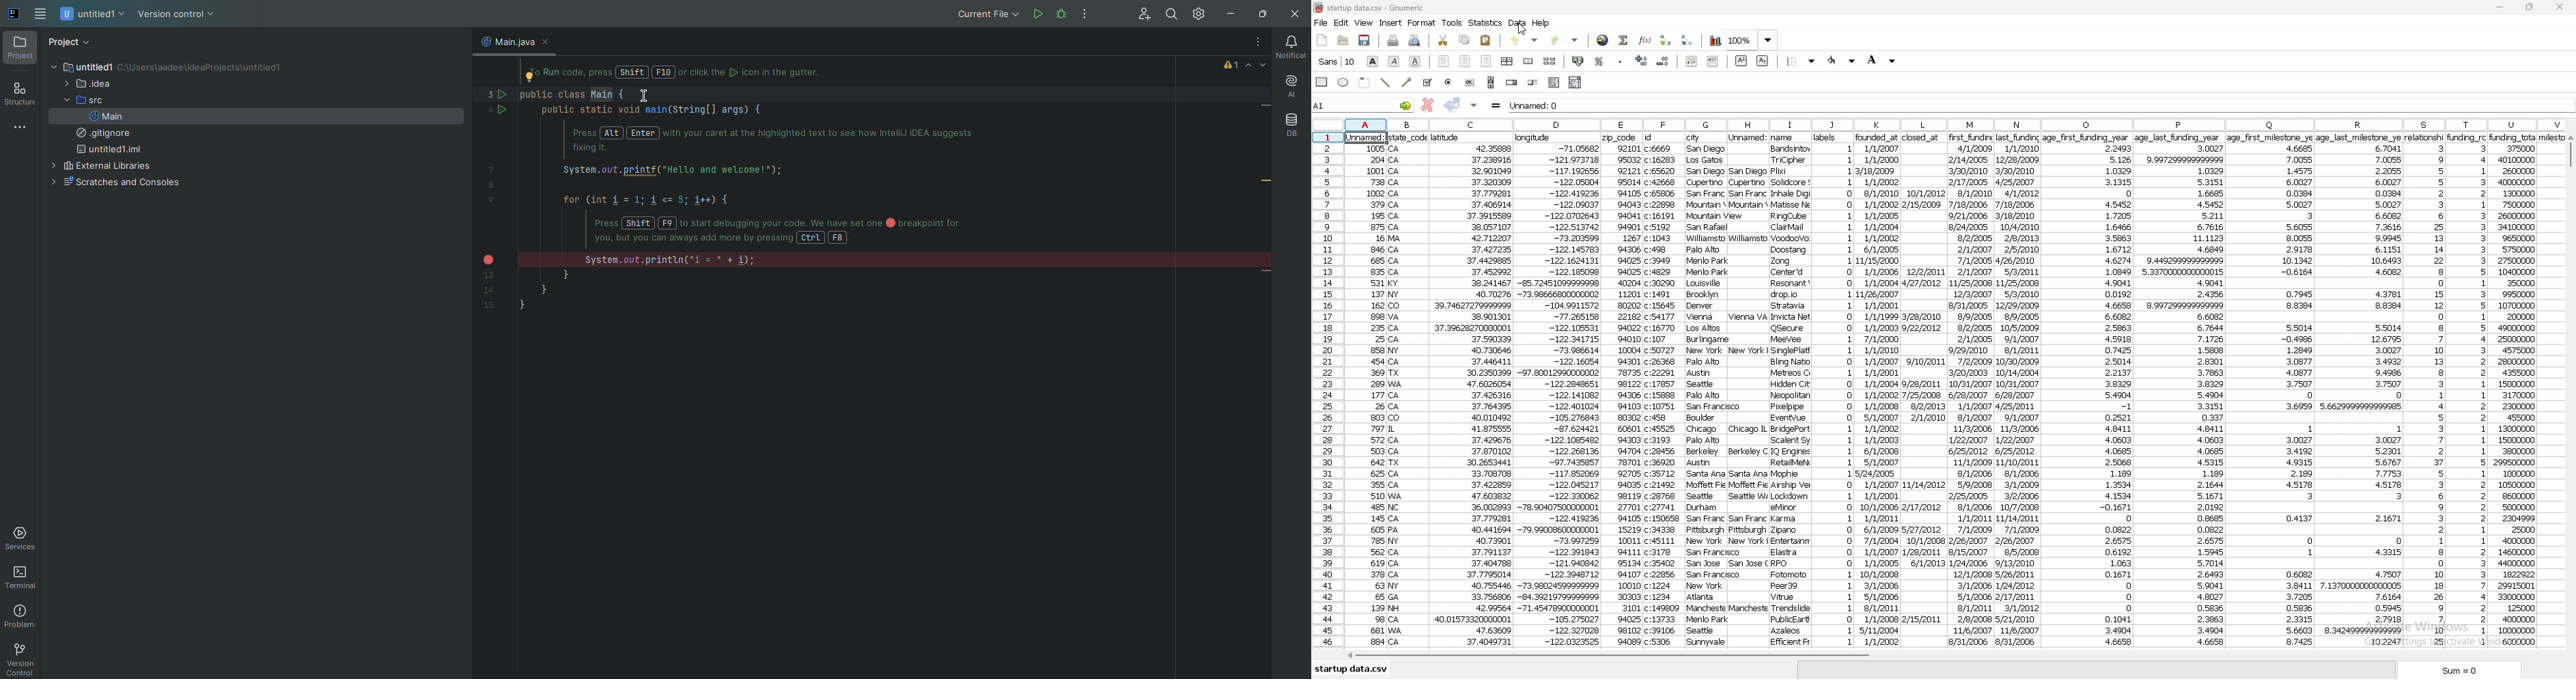  What do you see at coordinates (1037, 14) in the screenshot?
I see `Run Code` at bounding box center [1037, 14].